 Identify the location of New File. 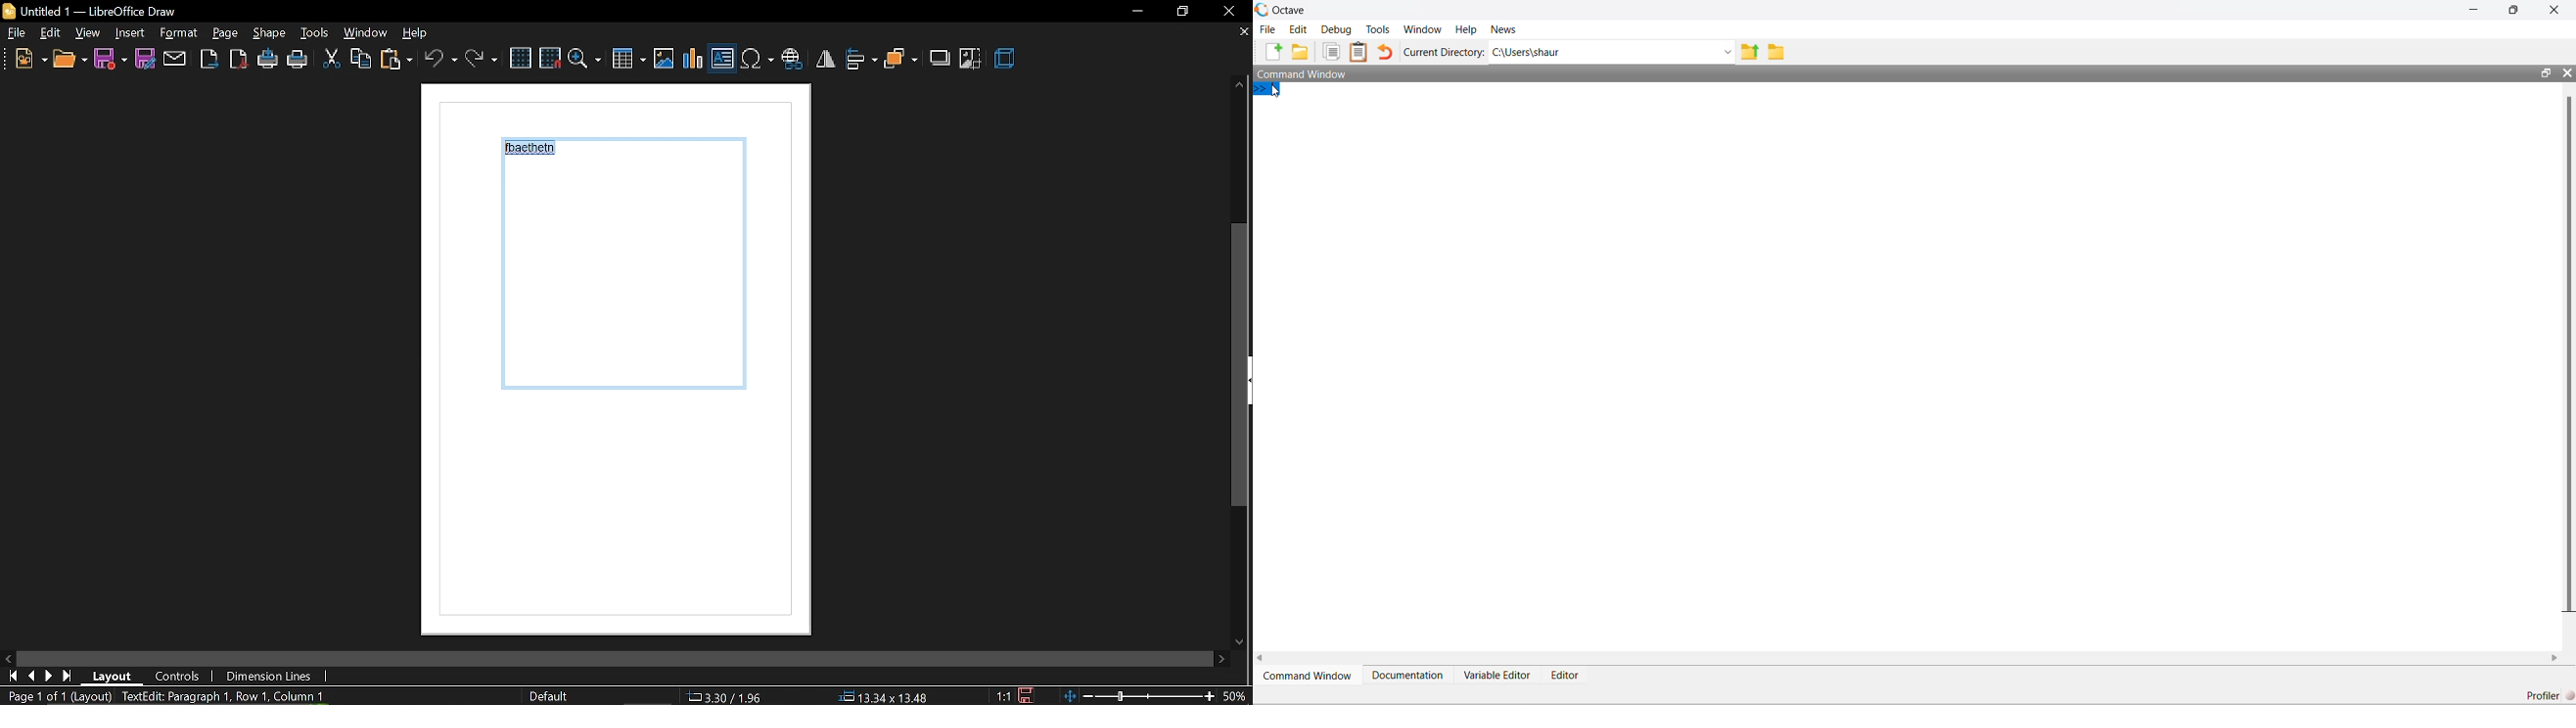
(1272, 52).